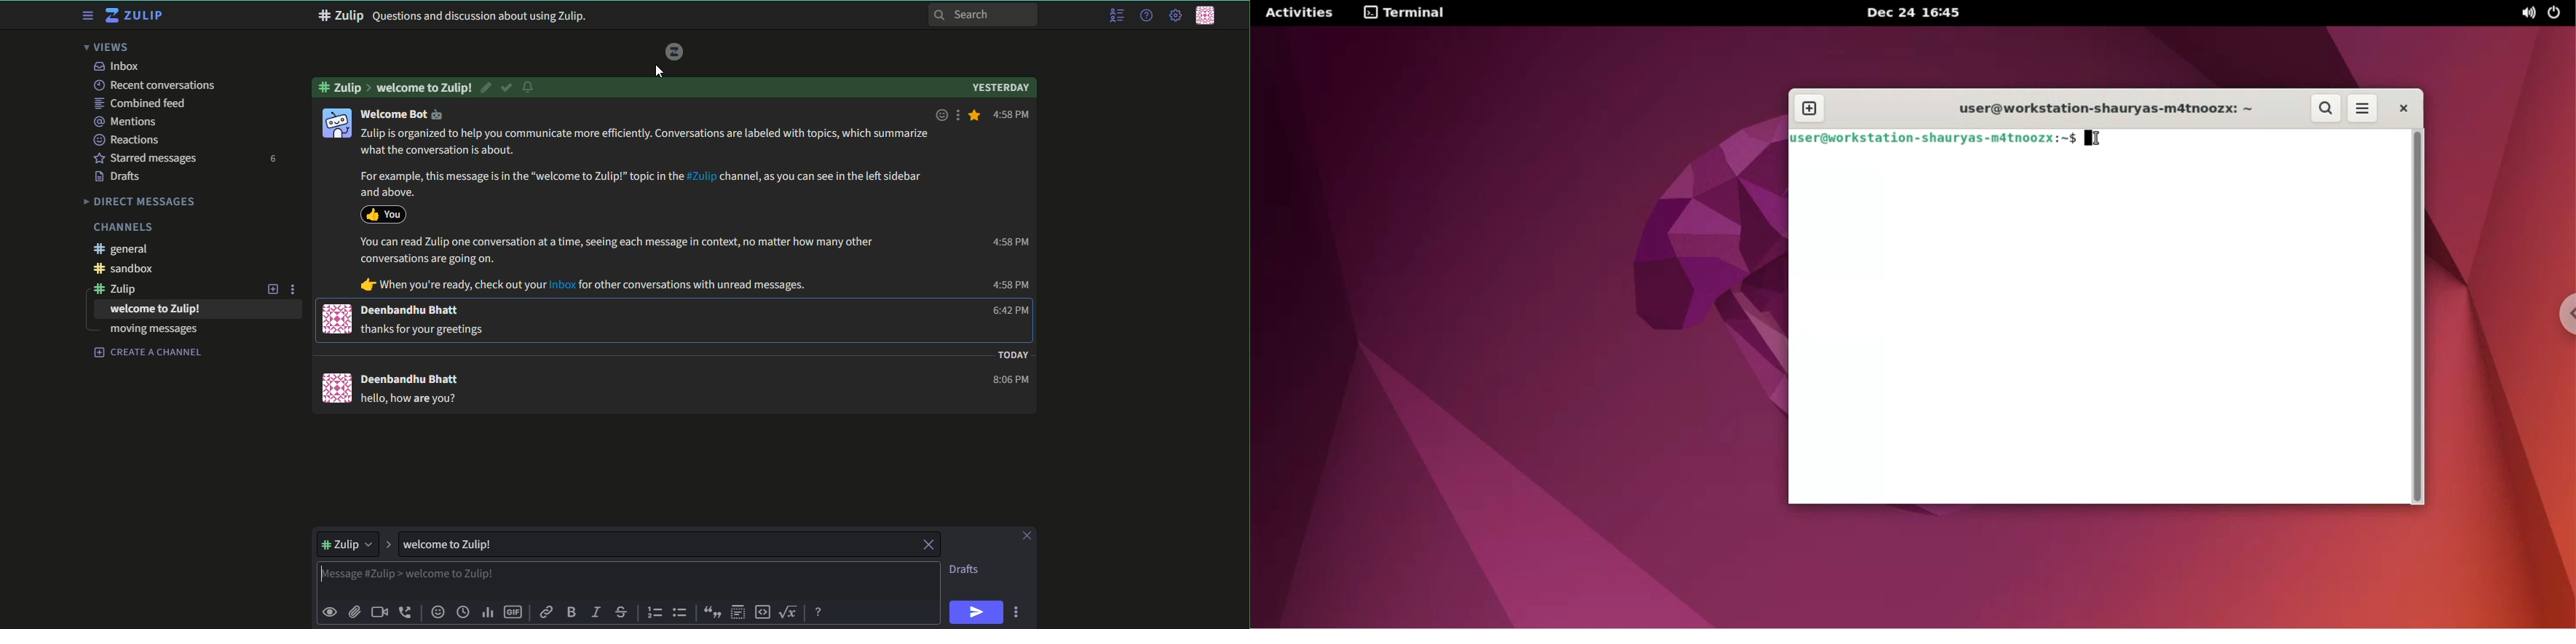  Describe the element at coordinates (530, 88) in the screenshot. I see `notification` at that location.